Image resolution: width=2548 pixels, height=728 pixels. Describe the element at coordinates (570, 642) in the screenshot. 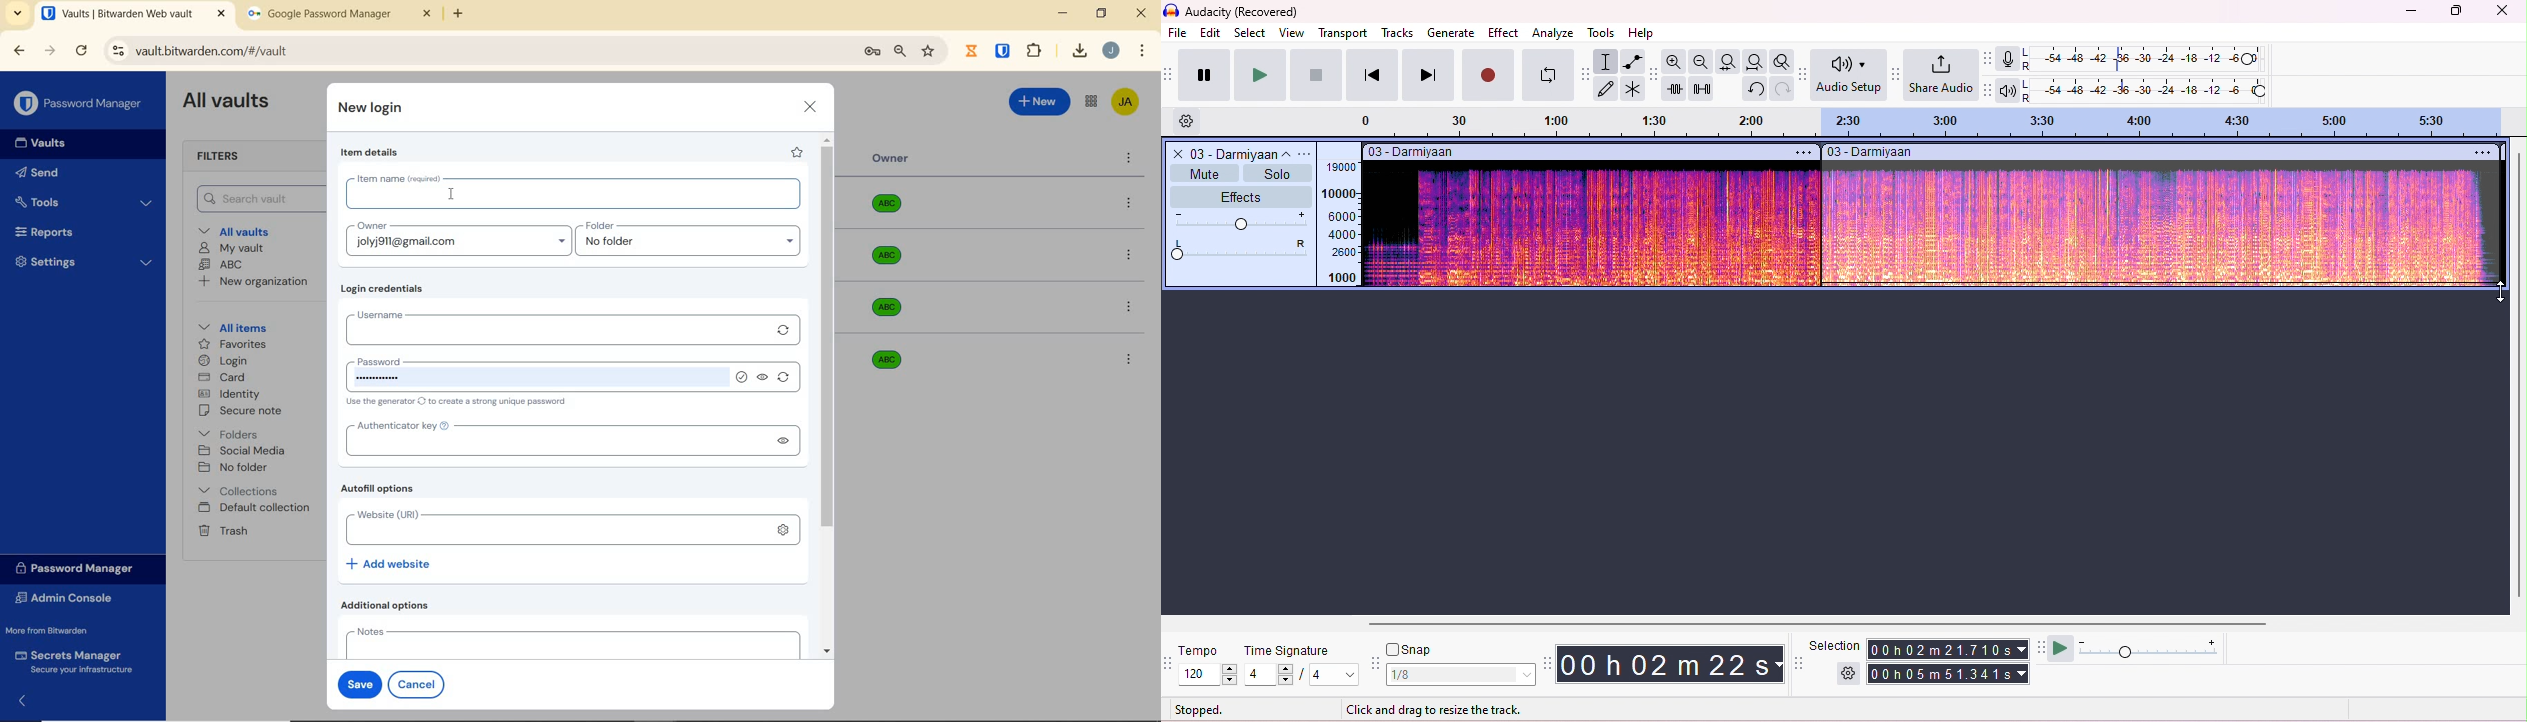

I see `notes` at that location.